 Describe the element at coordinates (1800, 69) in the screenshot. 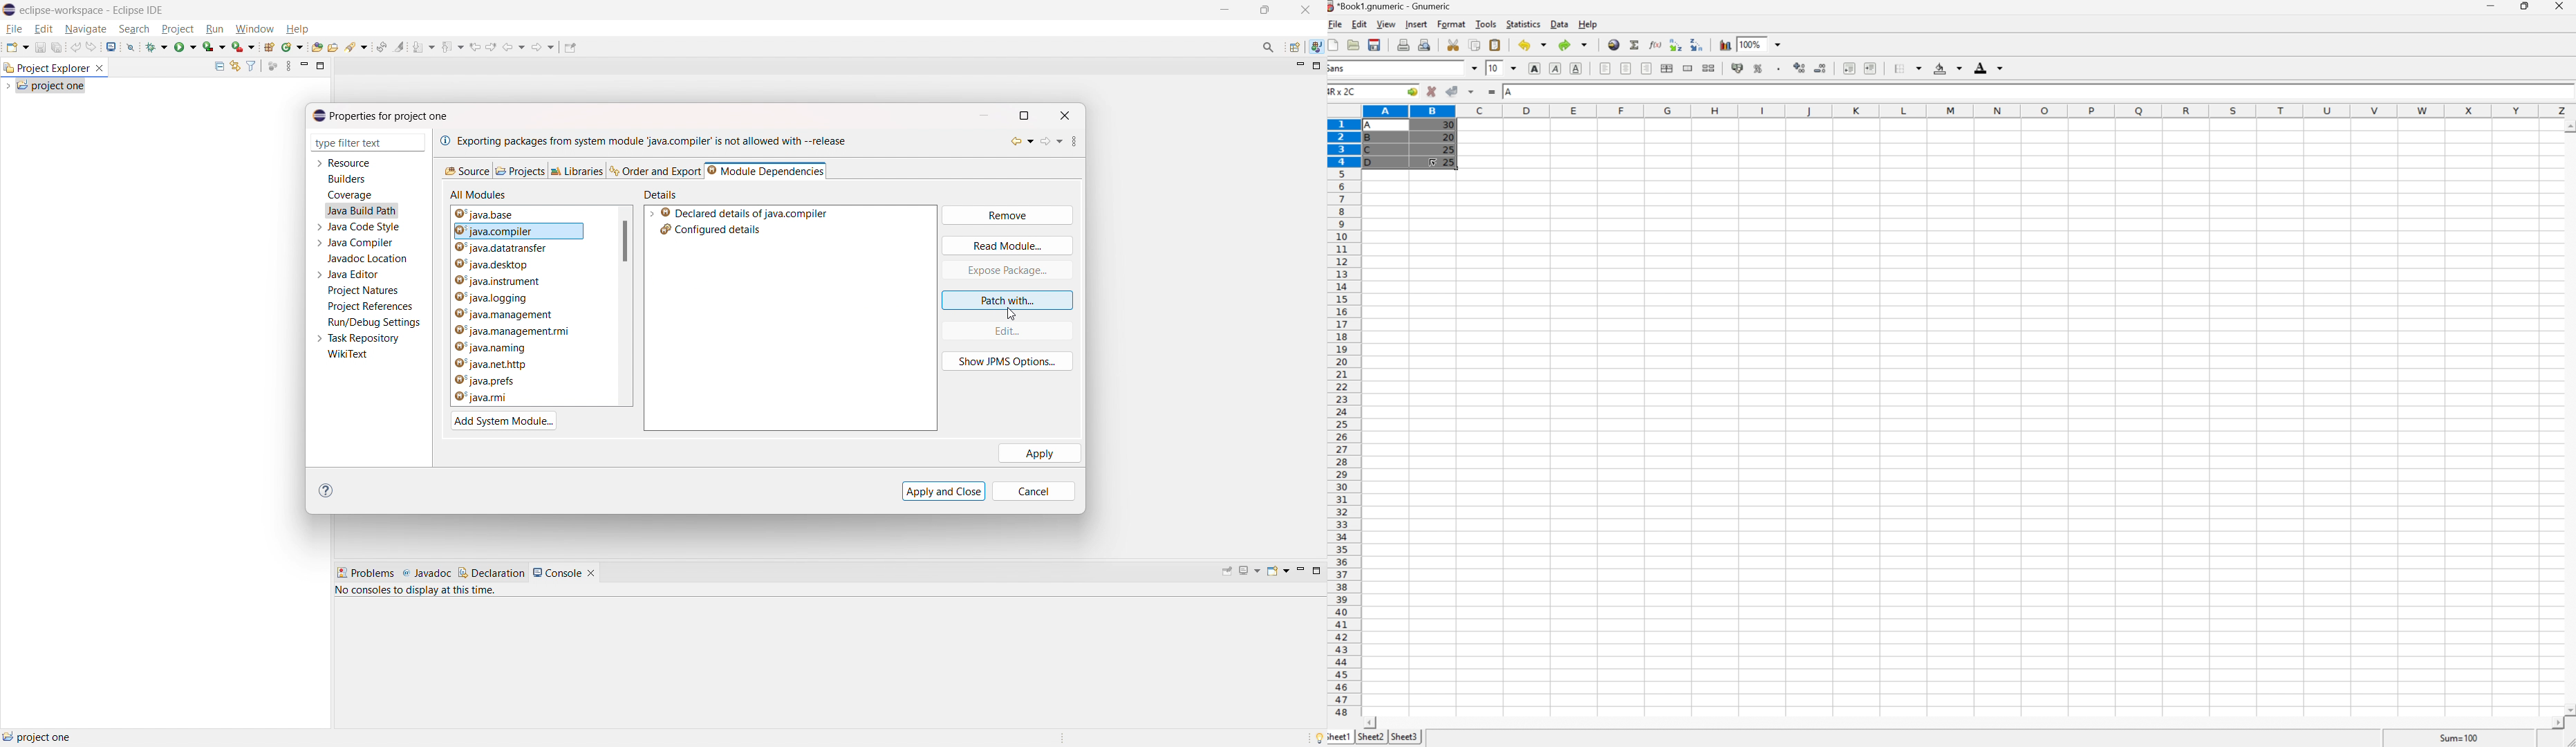

I see `Increase number of decimals displayed` at that location.